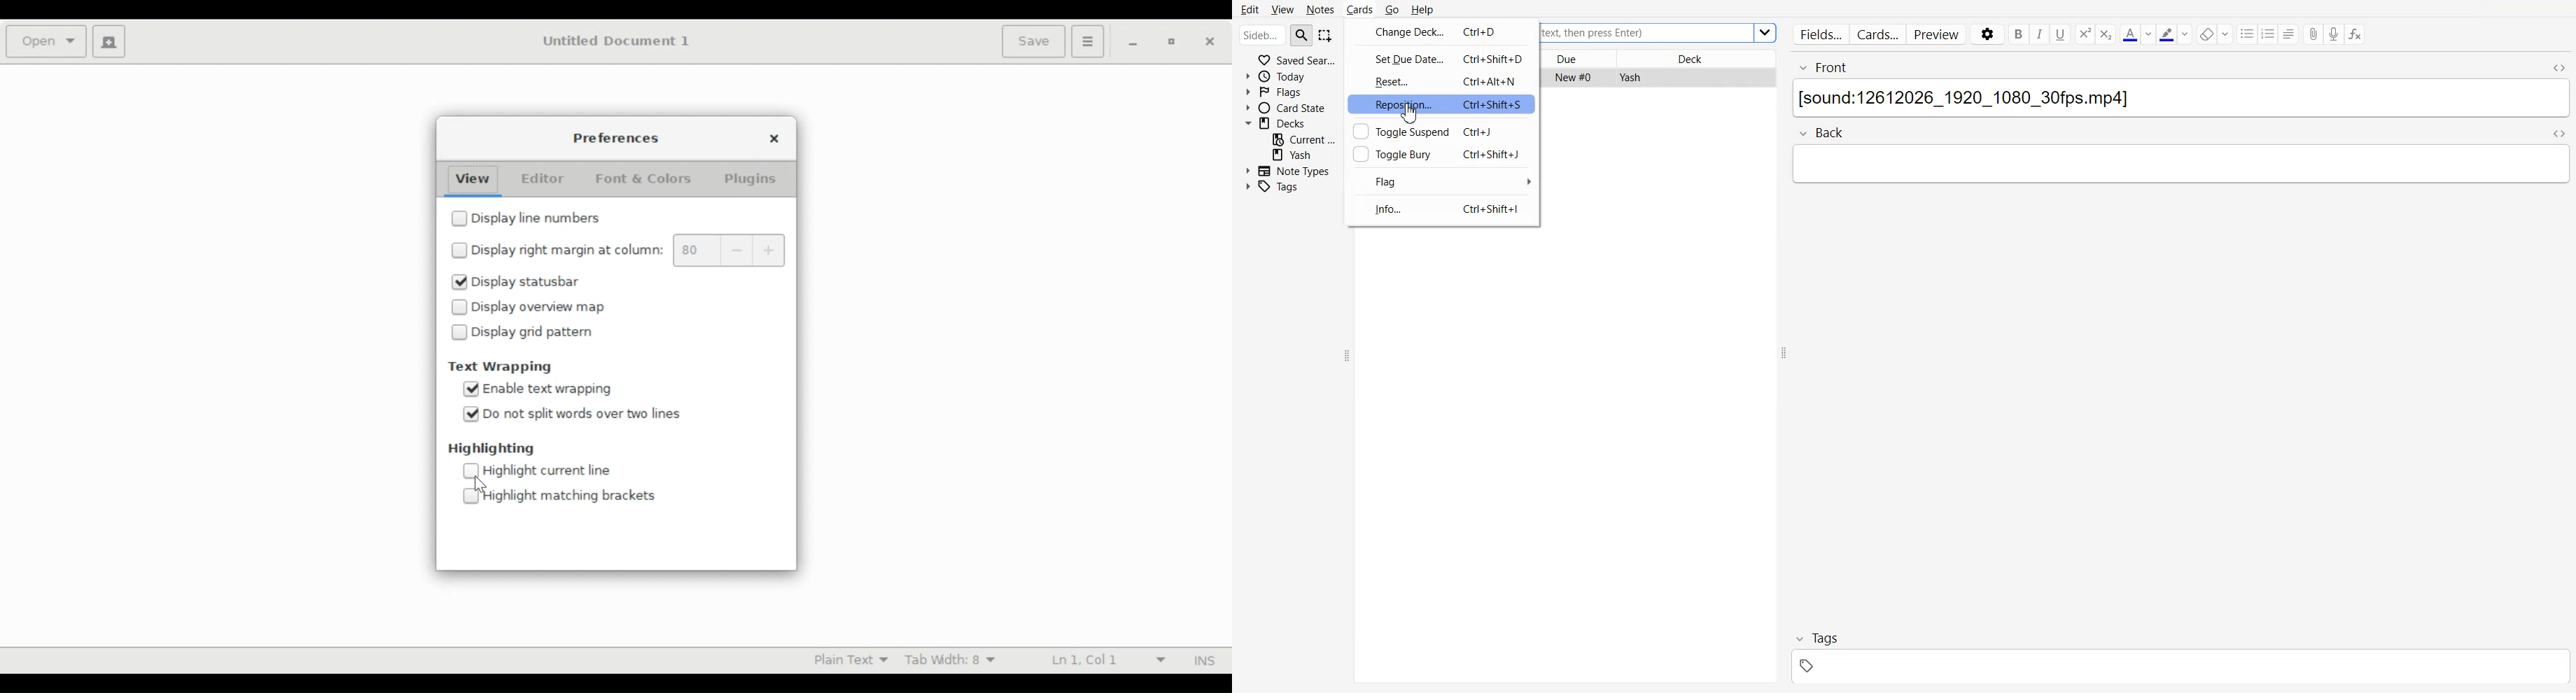  What do you see at coordinates (1492, 58) in the screenshot?
I see `Ctrl+Shift+D` at bounding box center [1492, 58].